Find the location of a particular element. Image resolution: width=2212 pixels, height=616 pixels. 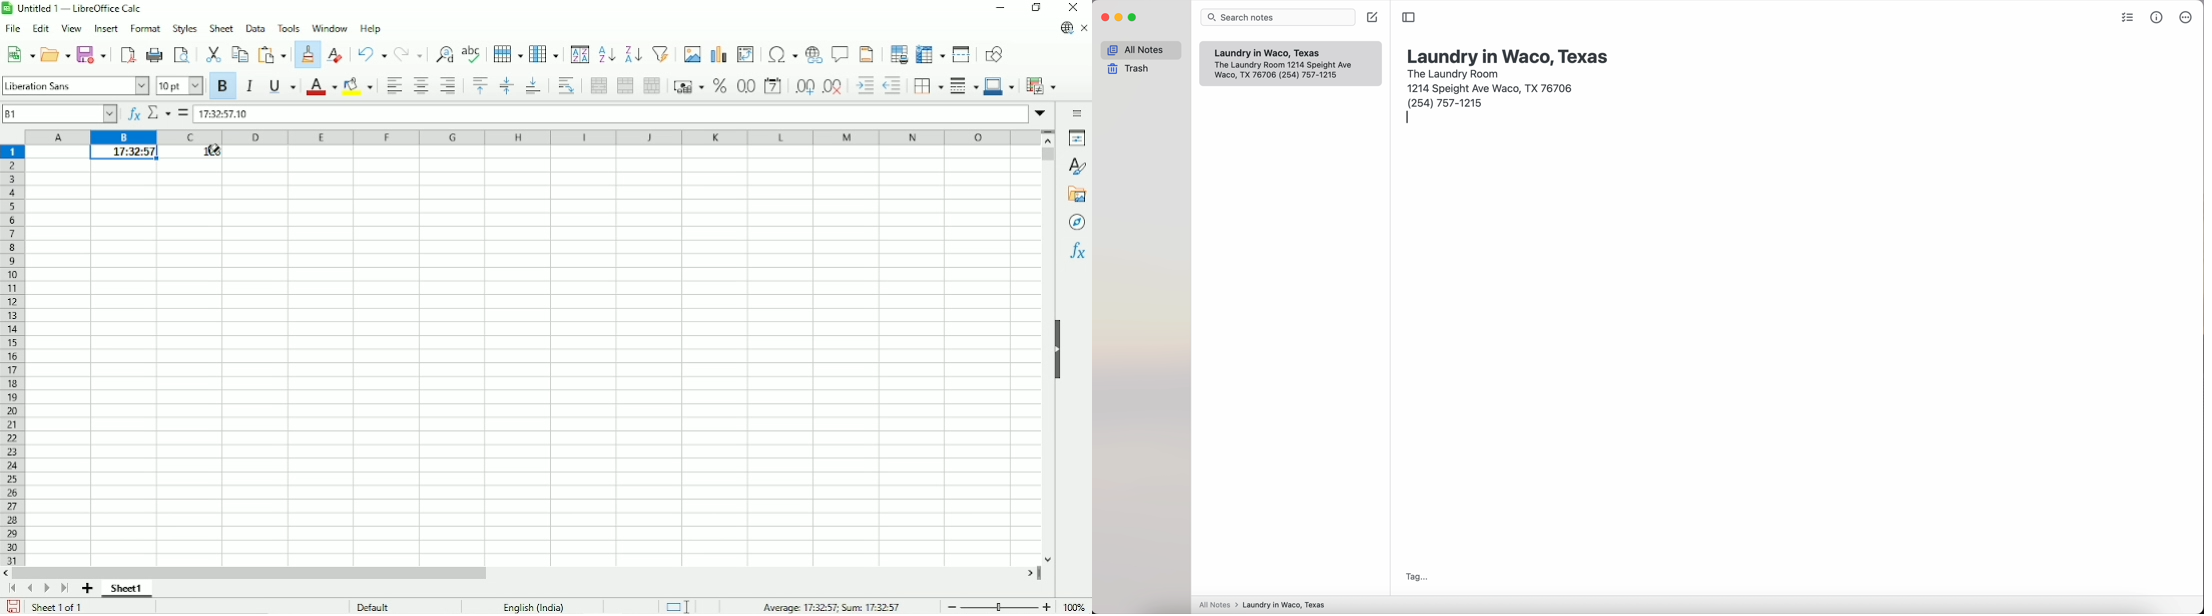

Define print area is located at coordinates (897, 55).